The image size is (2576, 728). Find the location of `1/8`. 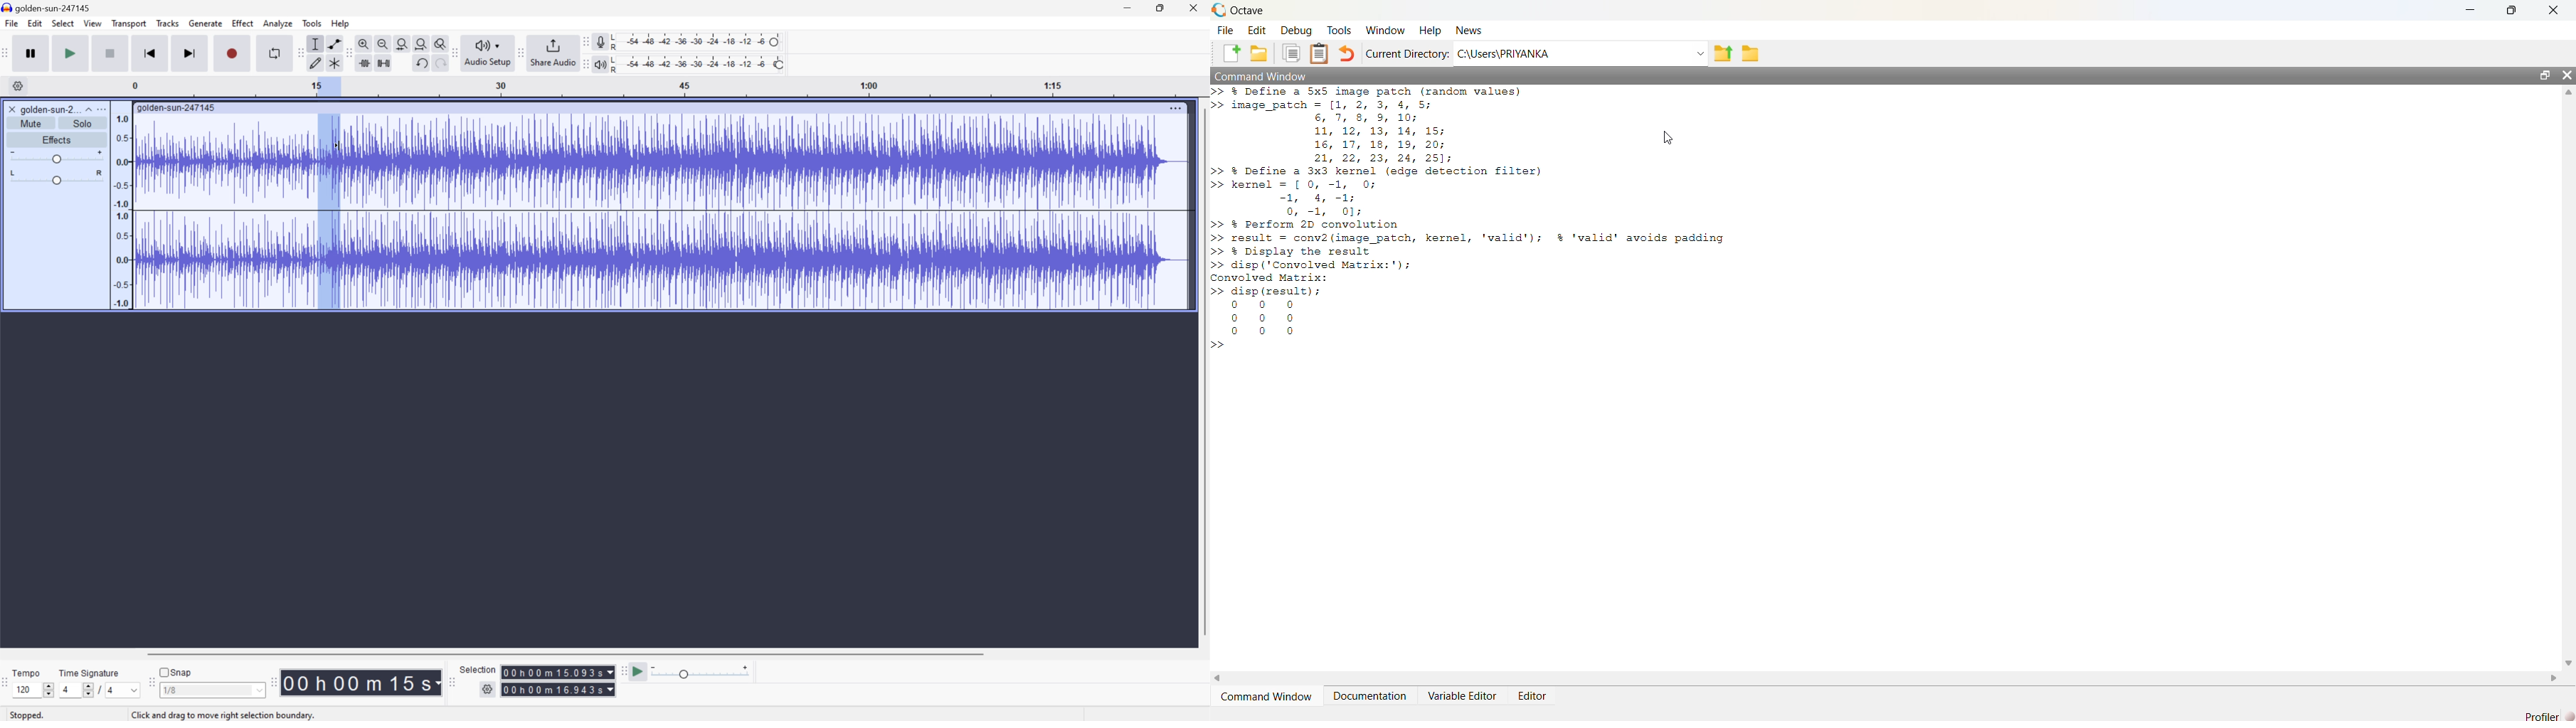

1/8 is located at coordinates (170, 690).